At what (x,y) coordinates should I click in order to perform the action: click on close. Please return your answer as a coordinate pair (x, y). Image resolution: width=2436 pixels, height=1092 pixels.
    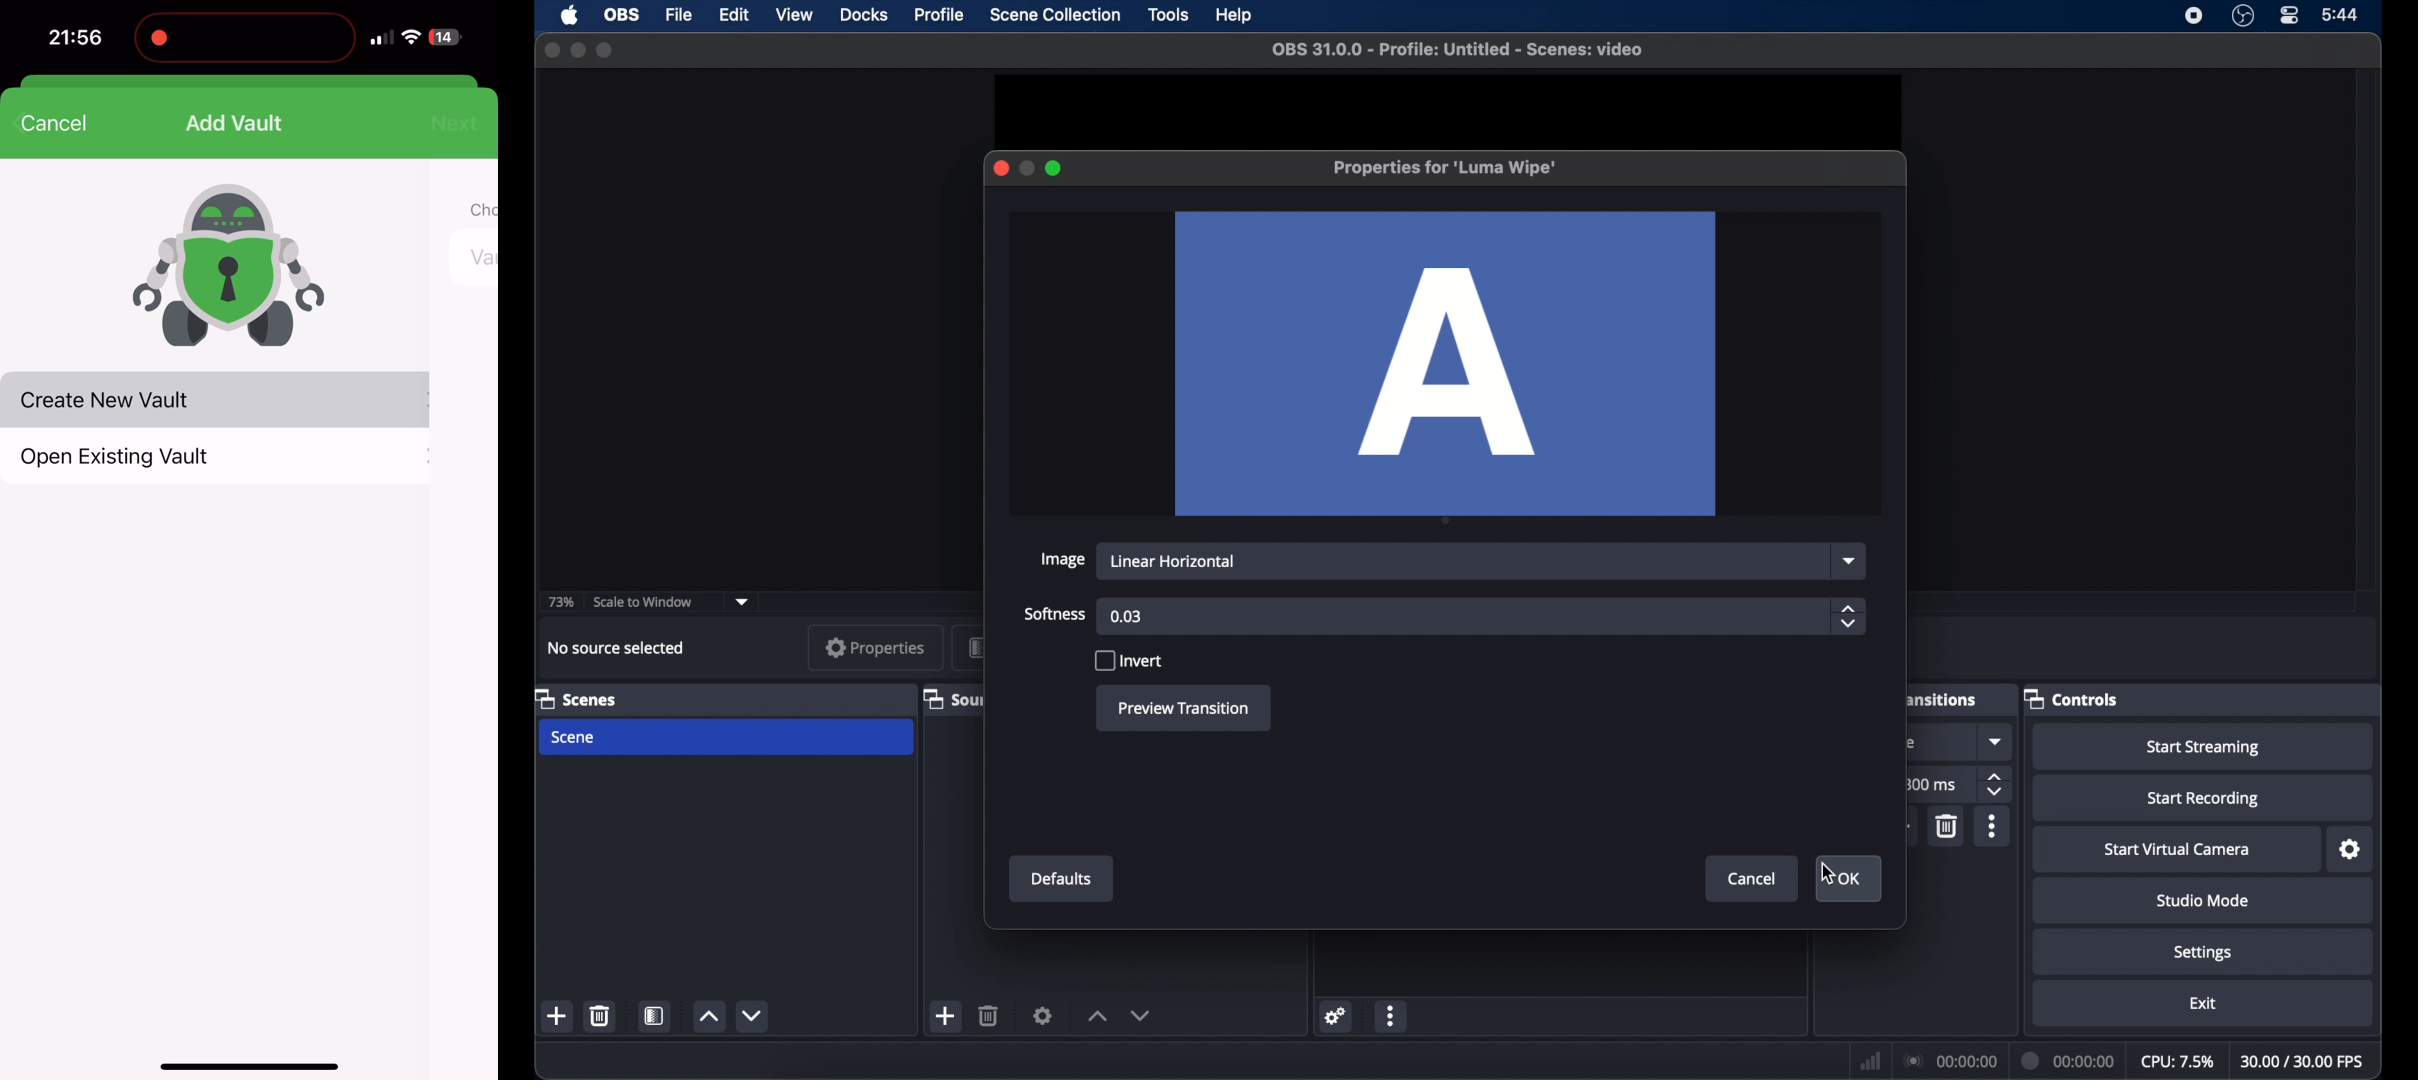
    Looking at the image, I should click on (551, 49).